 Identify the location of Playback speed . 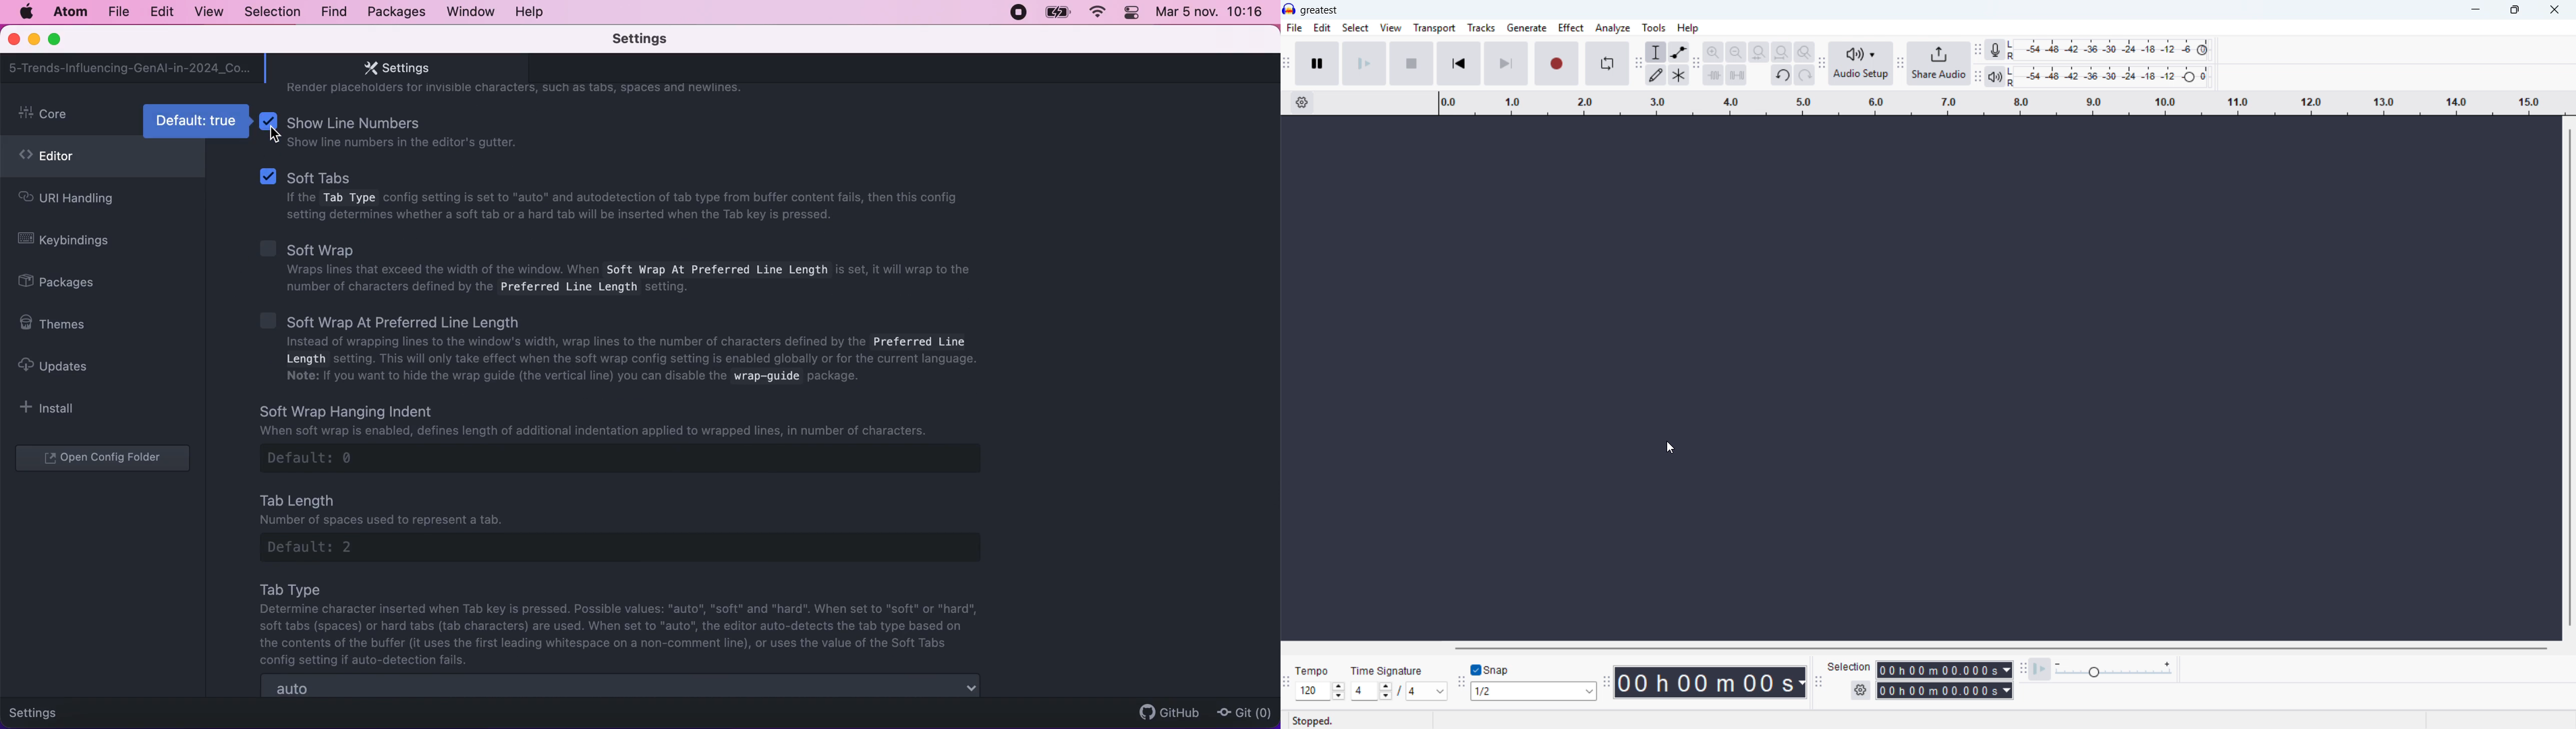
(2115, 670).